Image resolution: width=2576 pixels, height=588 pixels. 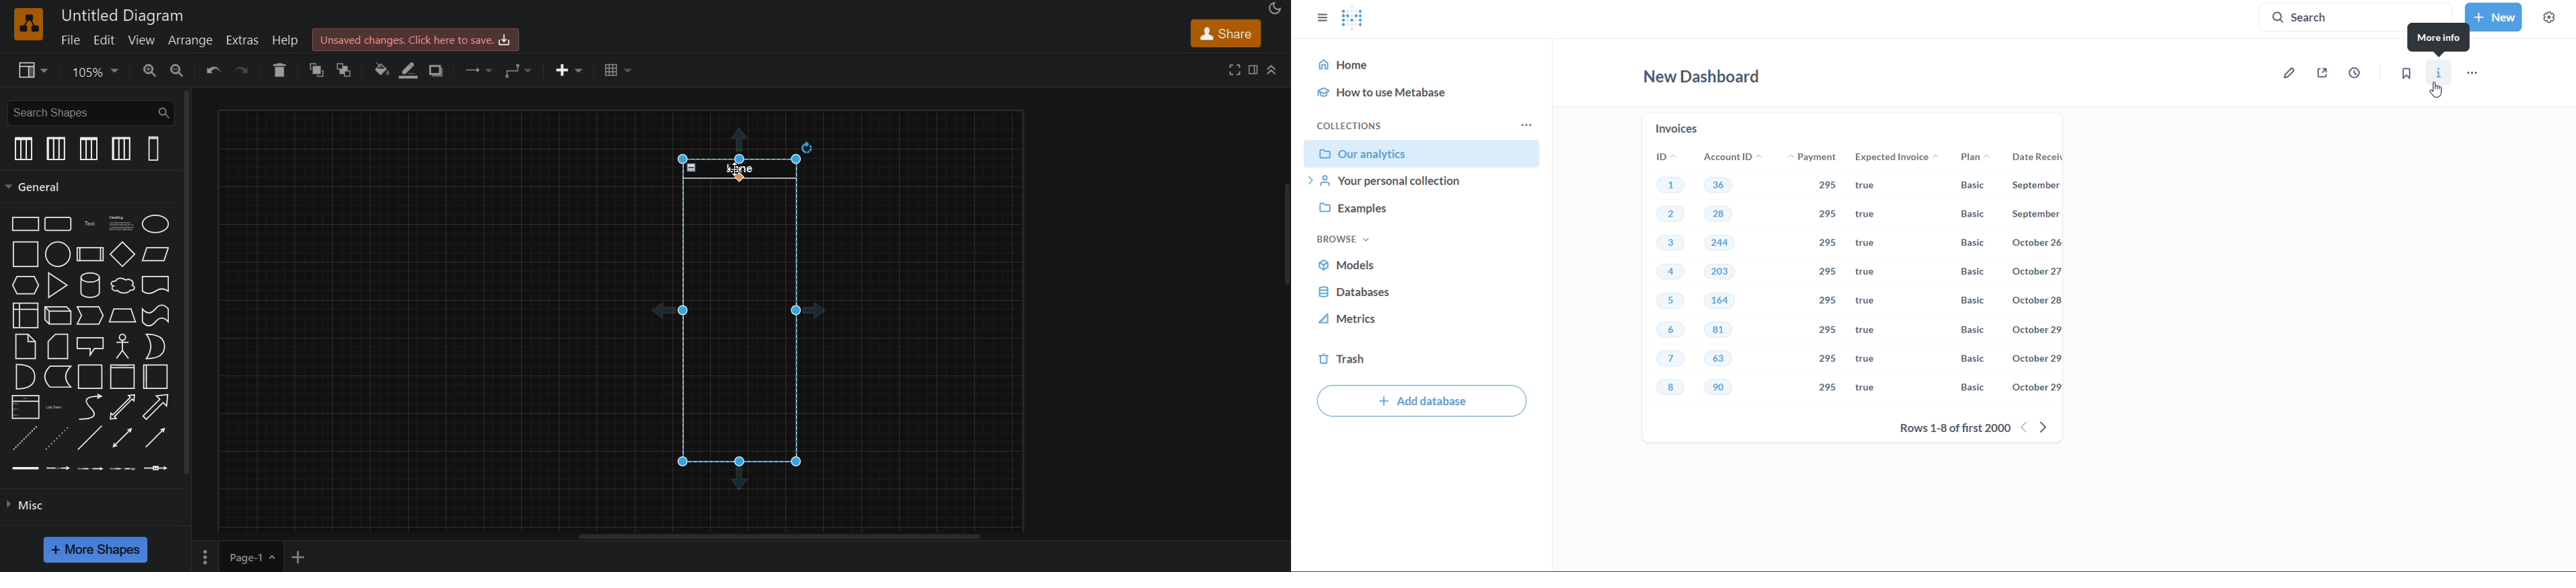 What do you see at coordinates (779, 538) in the screenshot?
I see `horizontal scroll bar` at bounding box center [779, 538].